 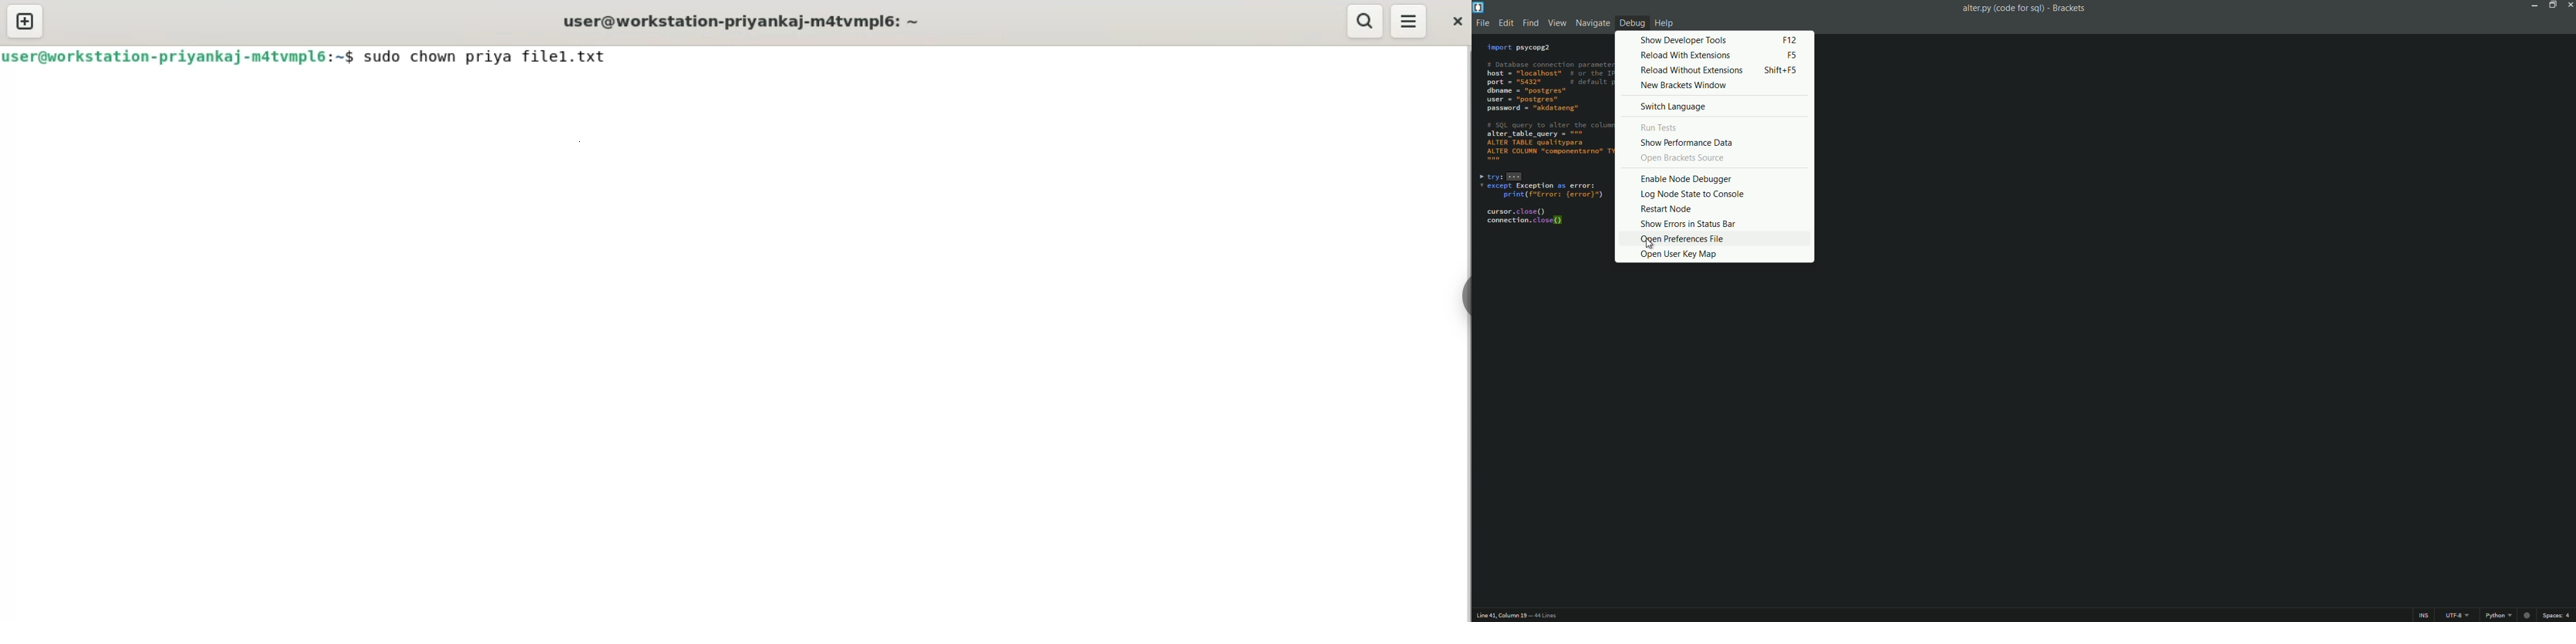 What do you see at coordinates (1709, 142) in the screenshot?
I see `Show performance data` at bounding box center [1709, 142].